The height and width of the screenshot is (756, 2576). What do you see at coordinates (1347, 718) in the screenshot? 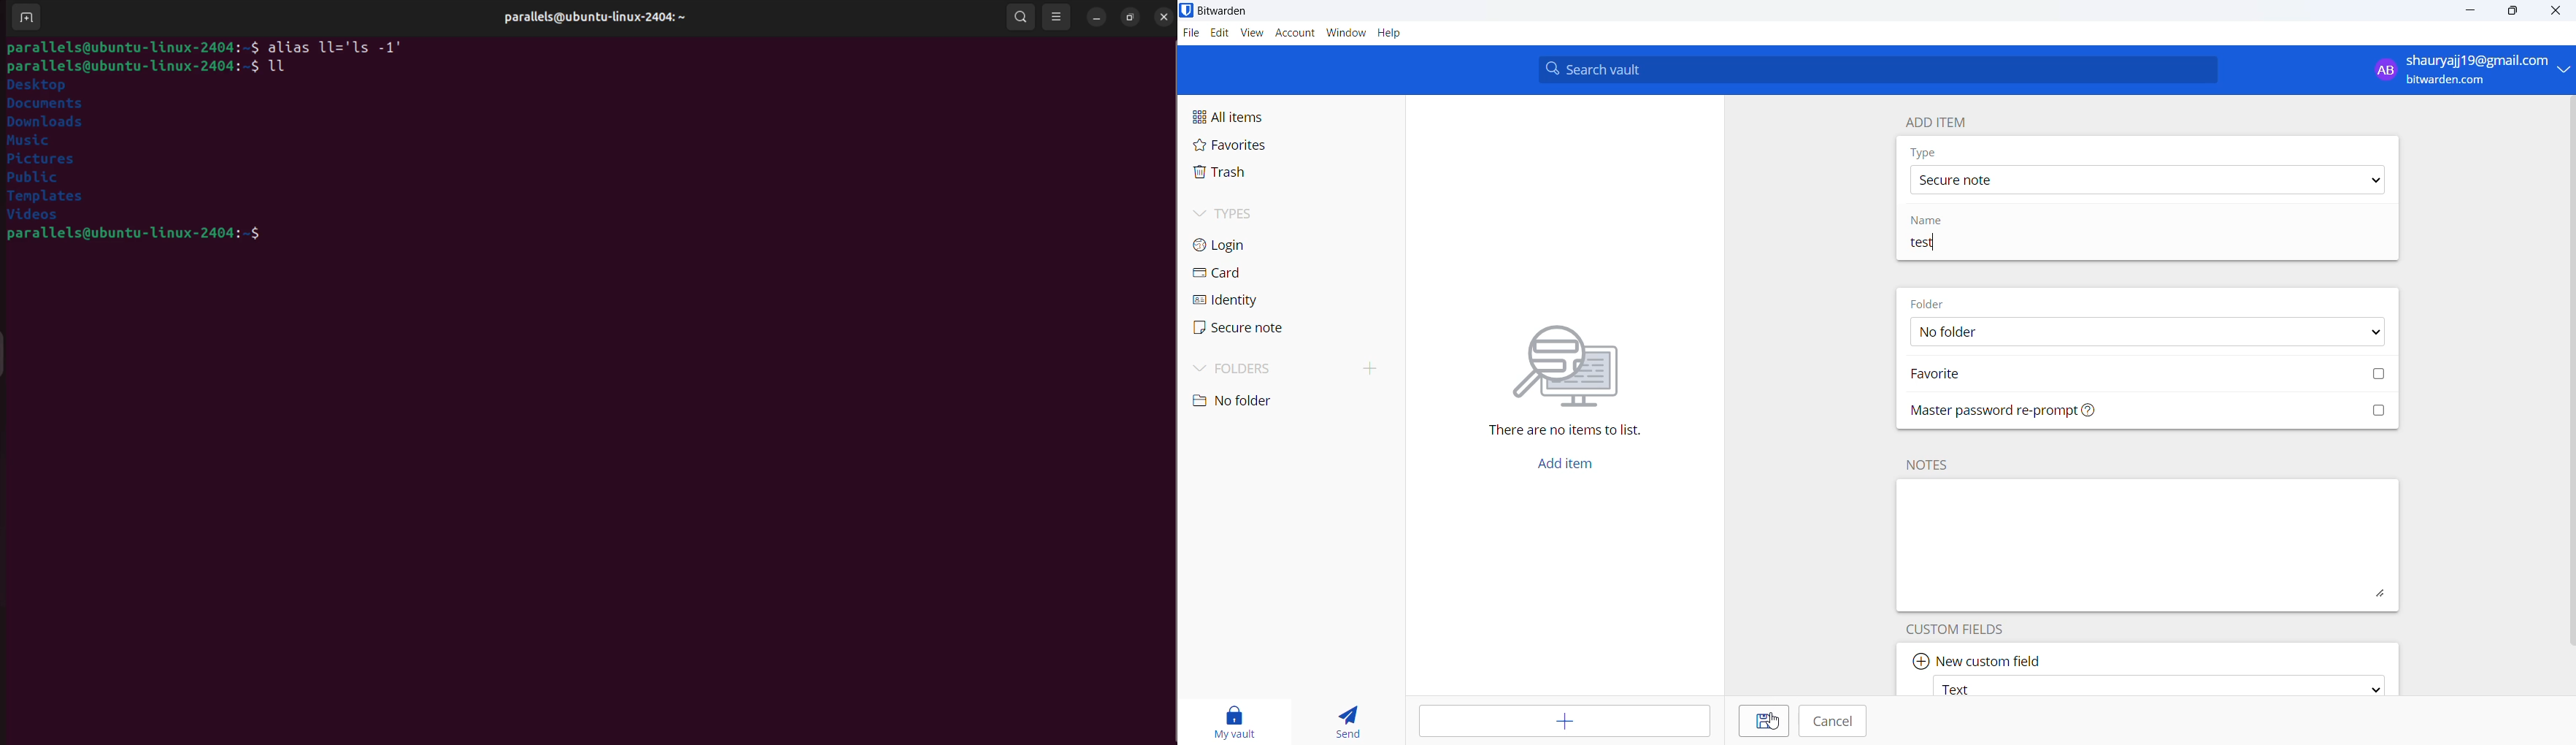
I see `send` at bounding box center [1347, 718].